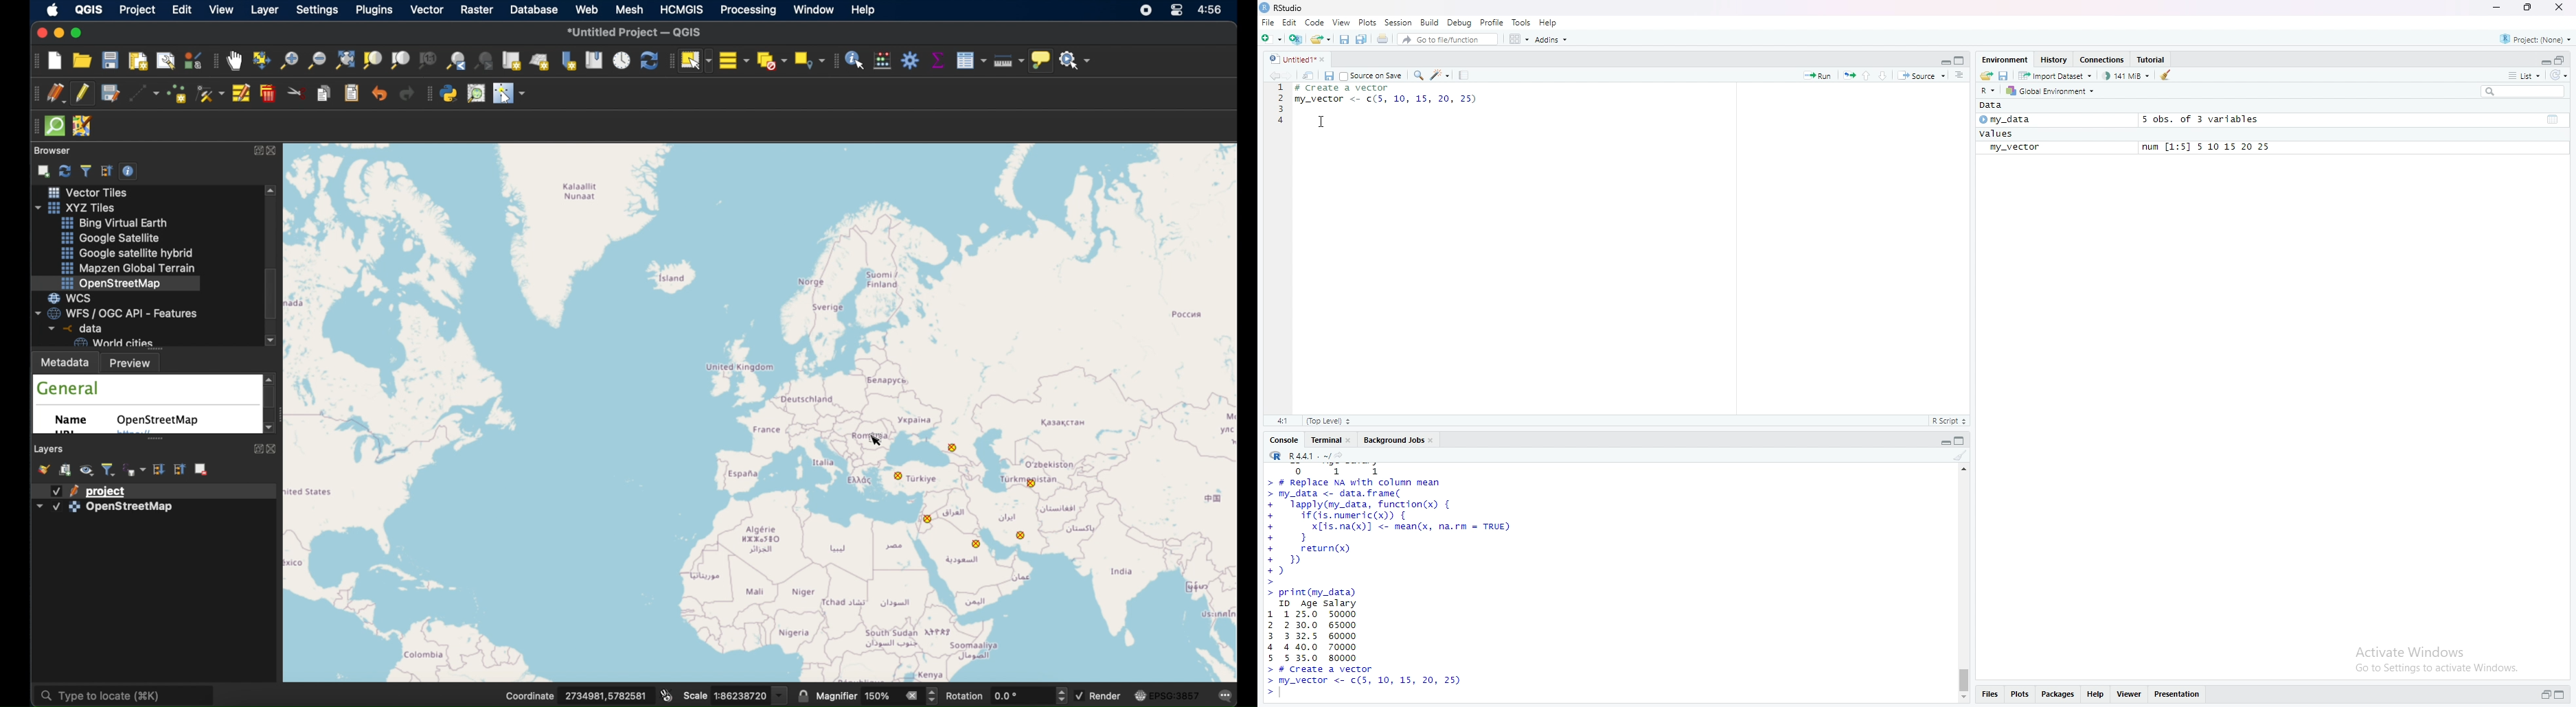  I want to click on R.4.4.1, so click(1297, 455).